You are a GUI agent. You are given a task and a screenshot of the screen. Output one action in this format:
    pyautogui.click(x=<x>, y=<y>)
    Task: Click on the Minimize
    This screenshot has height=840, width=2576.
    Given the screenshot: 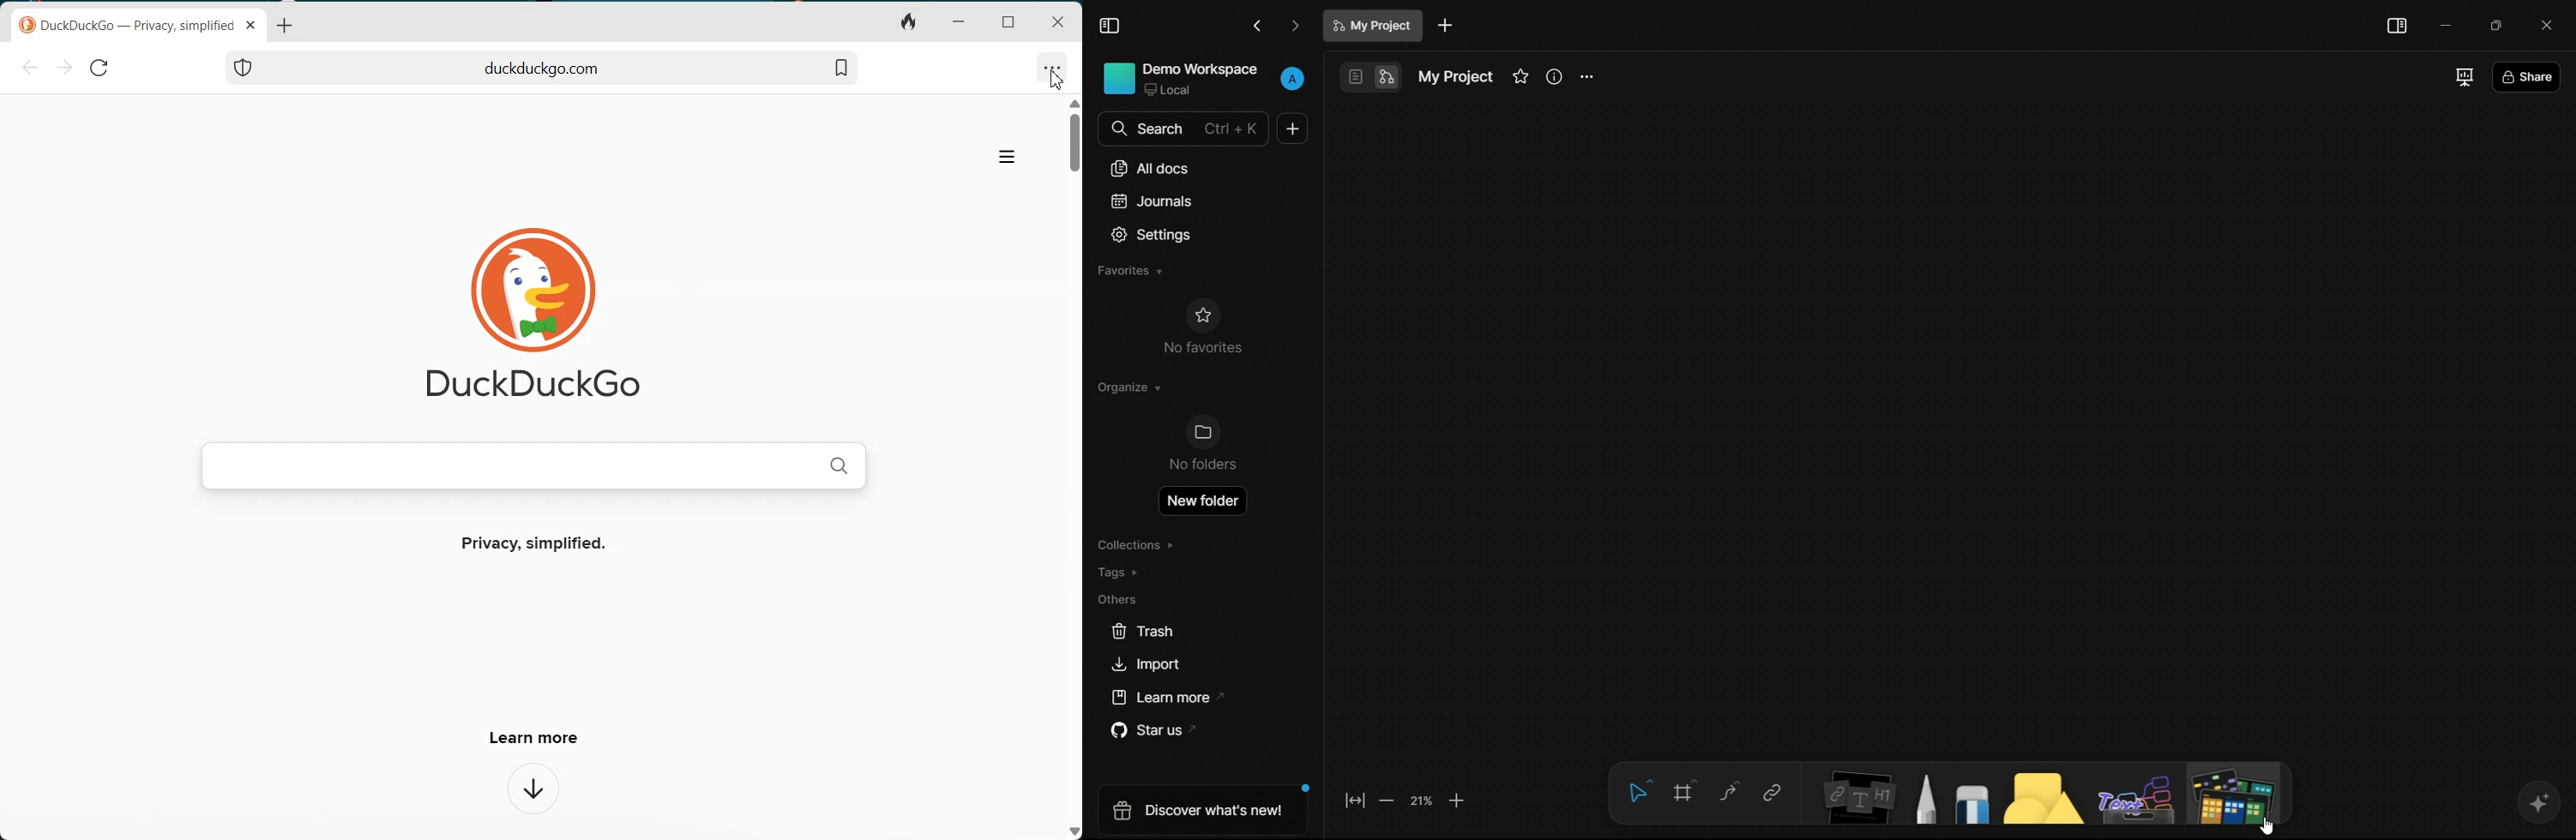 What is the action you would take?
    pyautogui.click(x=957, y=22)
    